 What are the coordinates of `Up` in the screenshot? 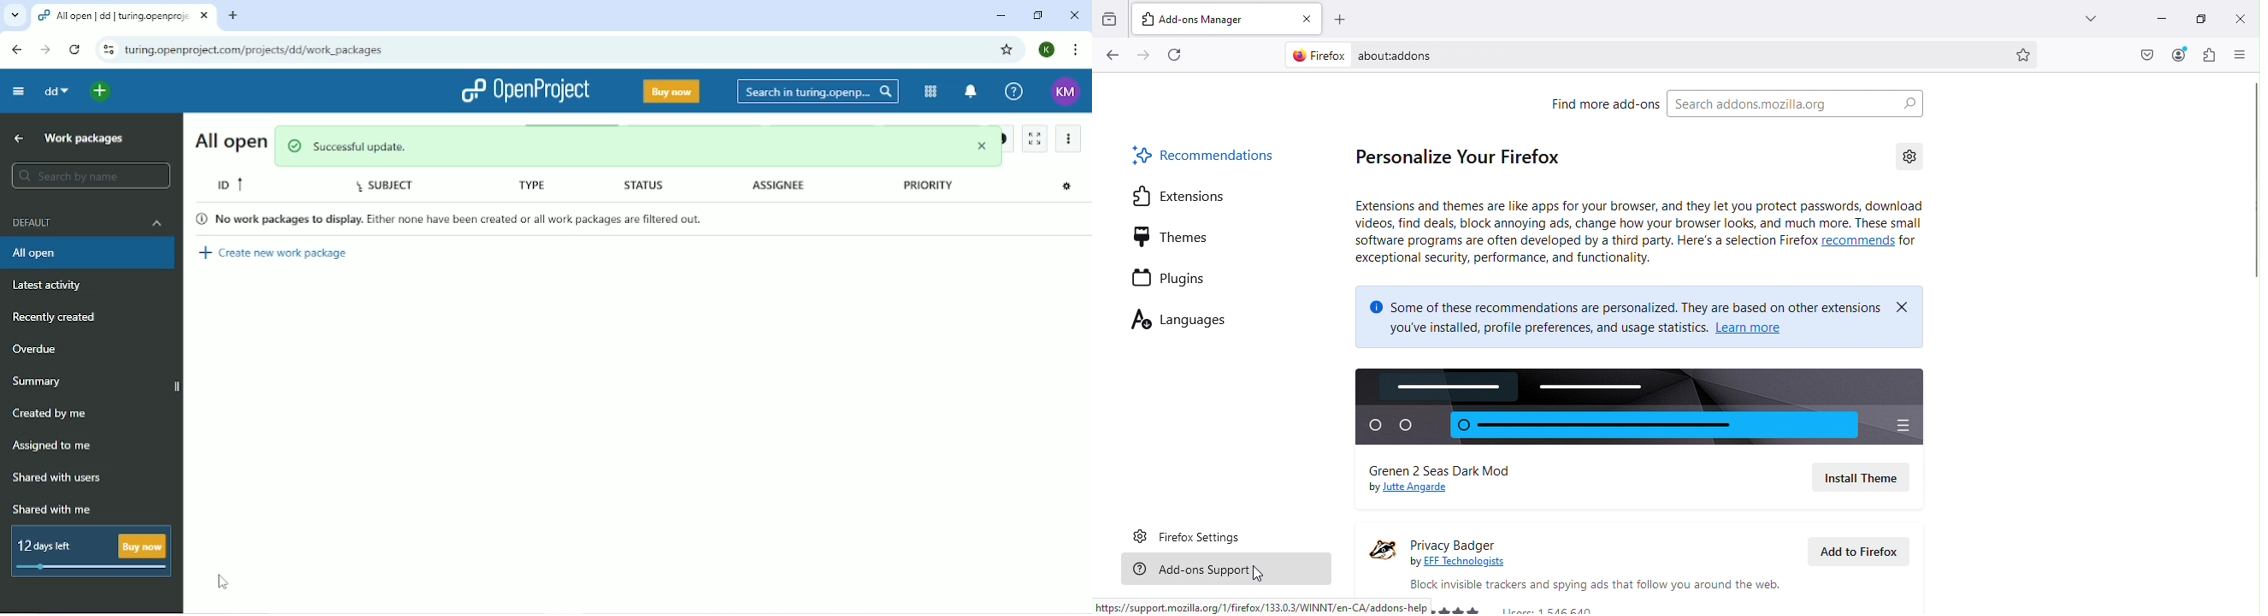 It's located at (16, 138).